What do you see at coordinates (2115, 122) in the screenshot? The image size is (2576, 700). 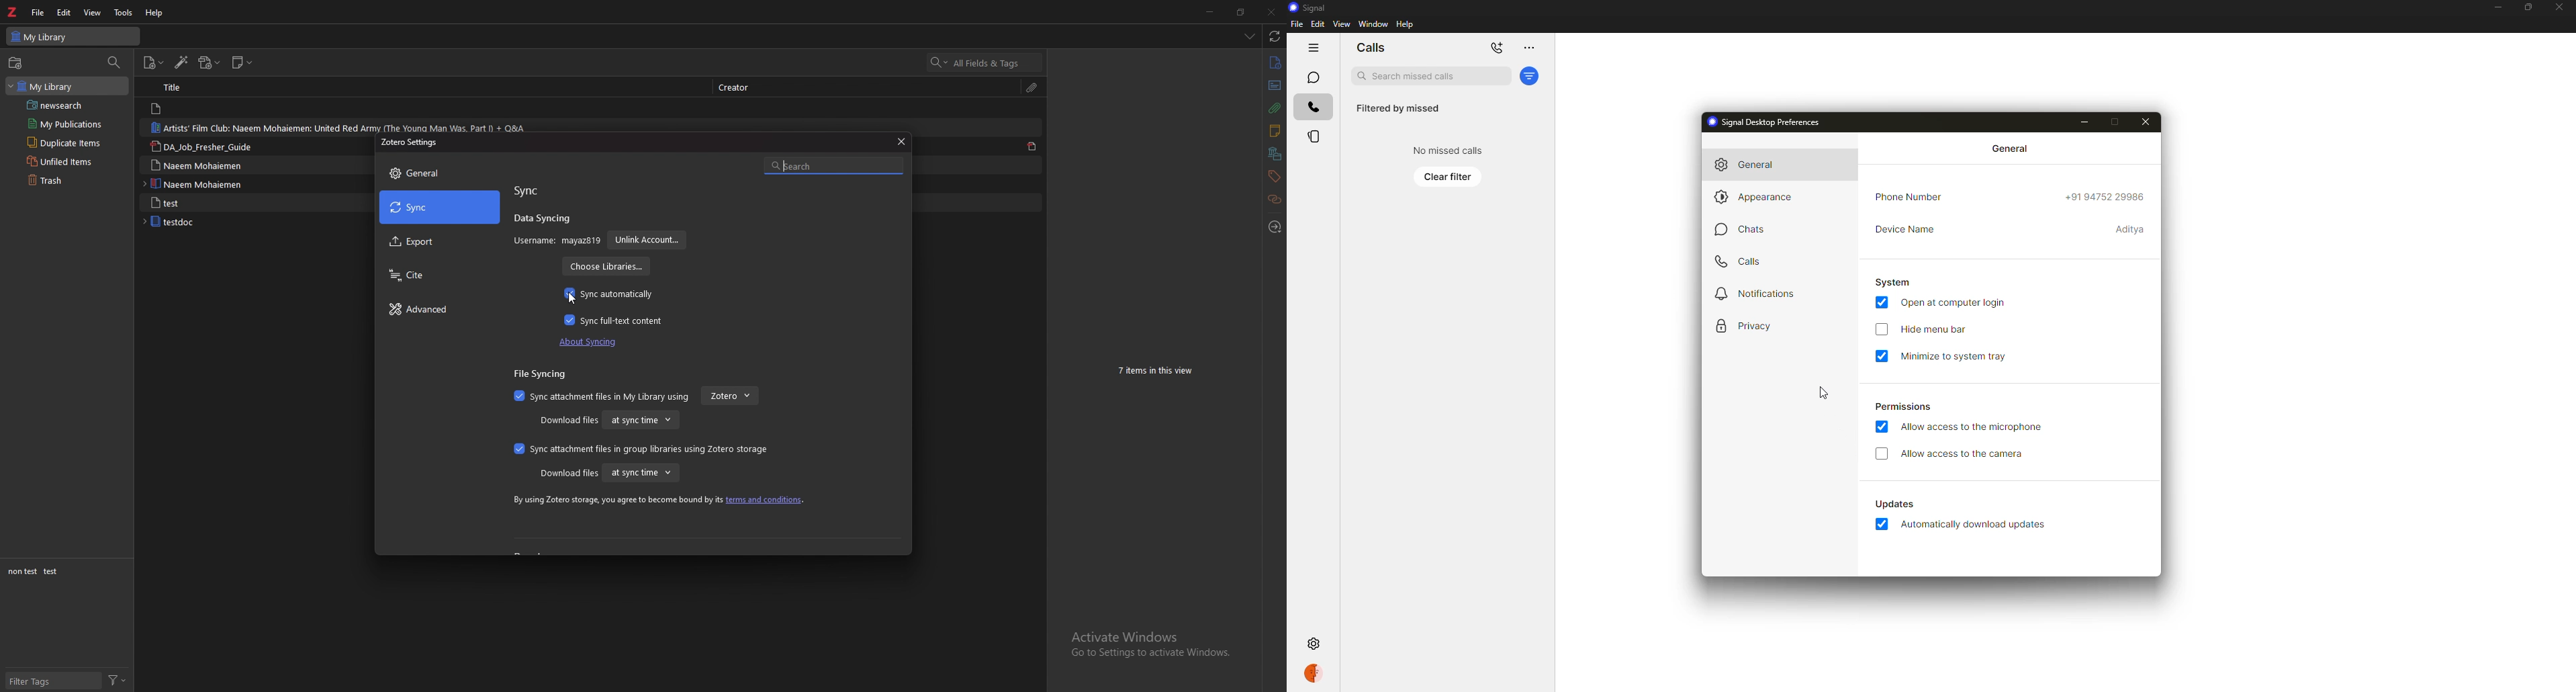 I see `maximize` at bounding box center [2115, 122].